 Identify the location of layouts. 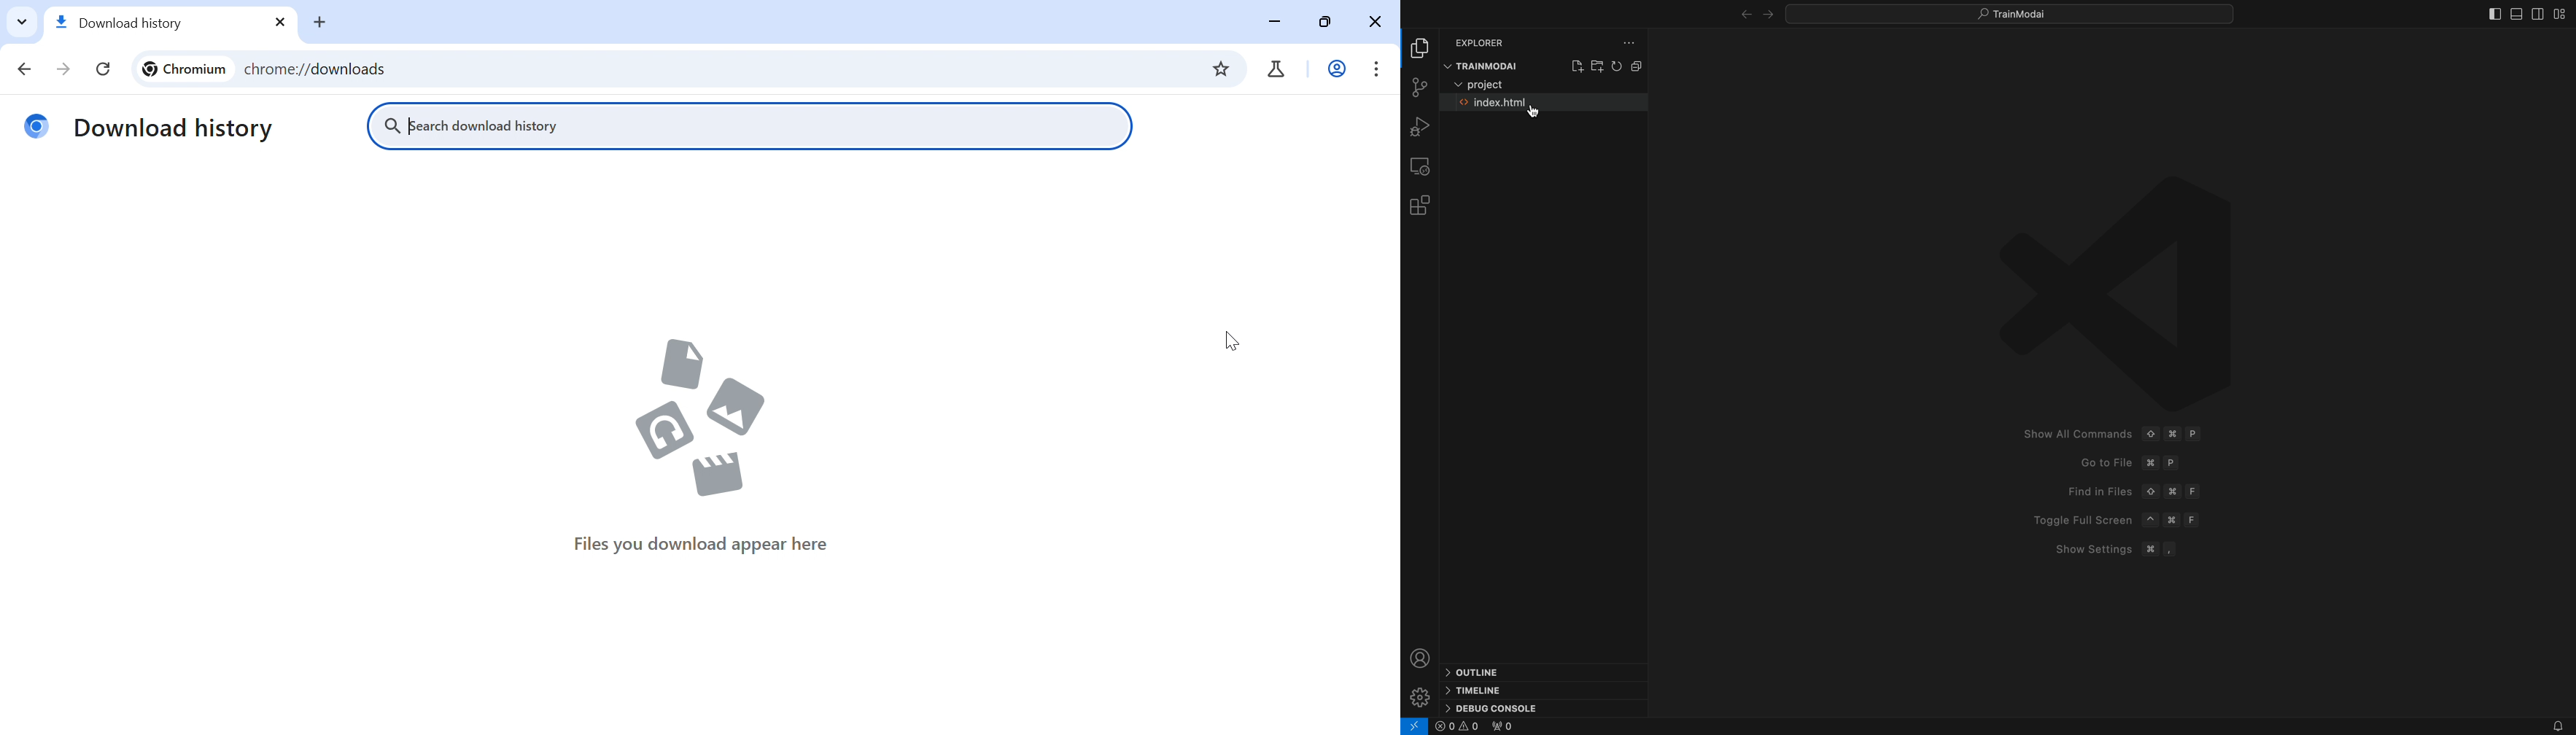
(2561, 11).